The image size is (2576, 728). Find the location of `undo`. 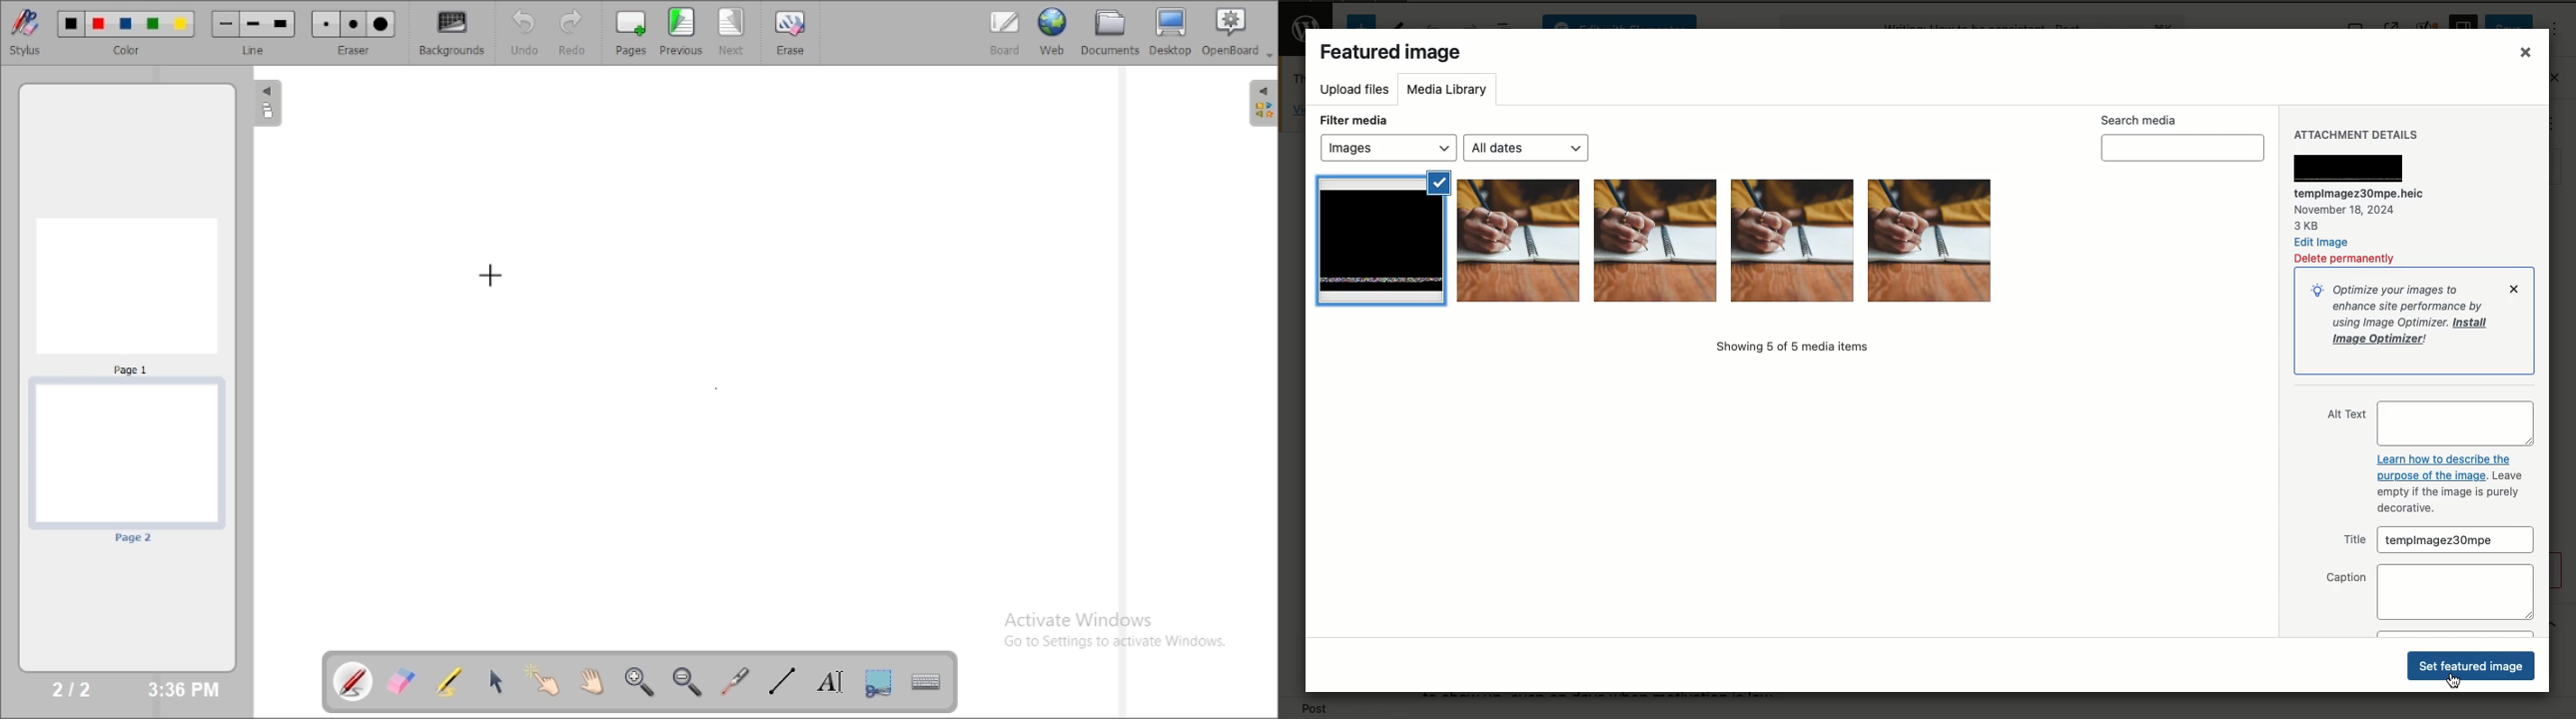

undo is located at coordinates (523, 32).